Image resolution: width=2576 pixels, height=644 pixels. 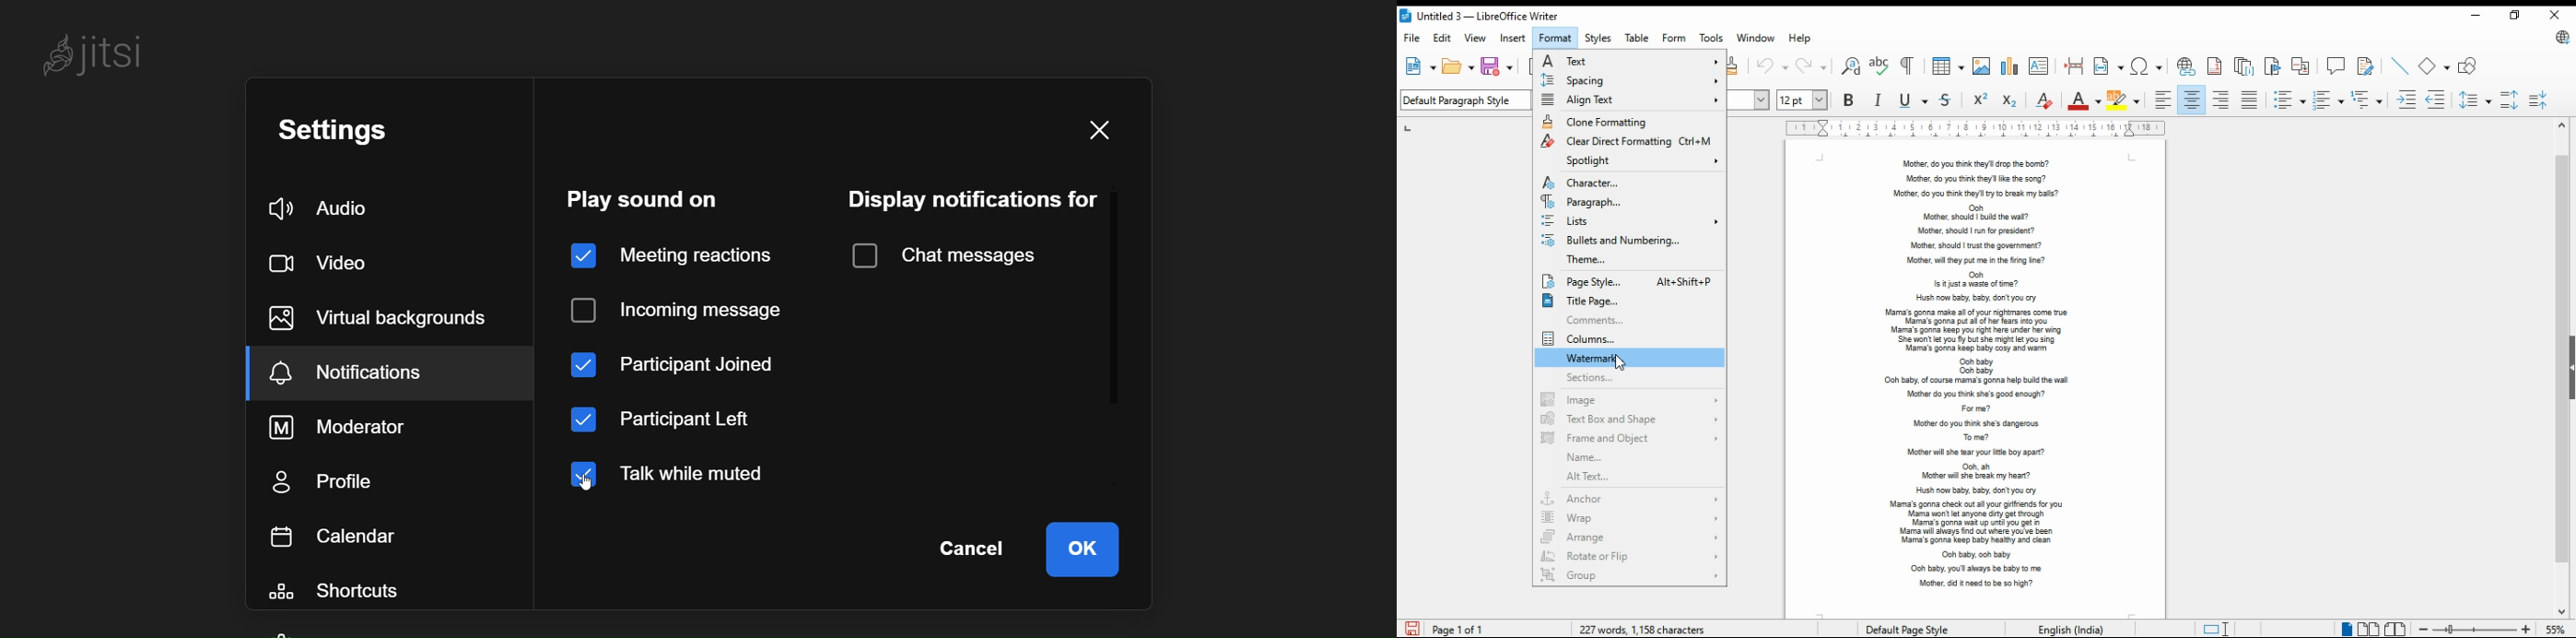 What do you see at coordinates (2475, 630) in the screenshot?
I see `zoom in/zoom out slider` at bounding box center [2475, 630].